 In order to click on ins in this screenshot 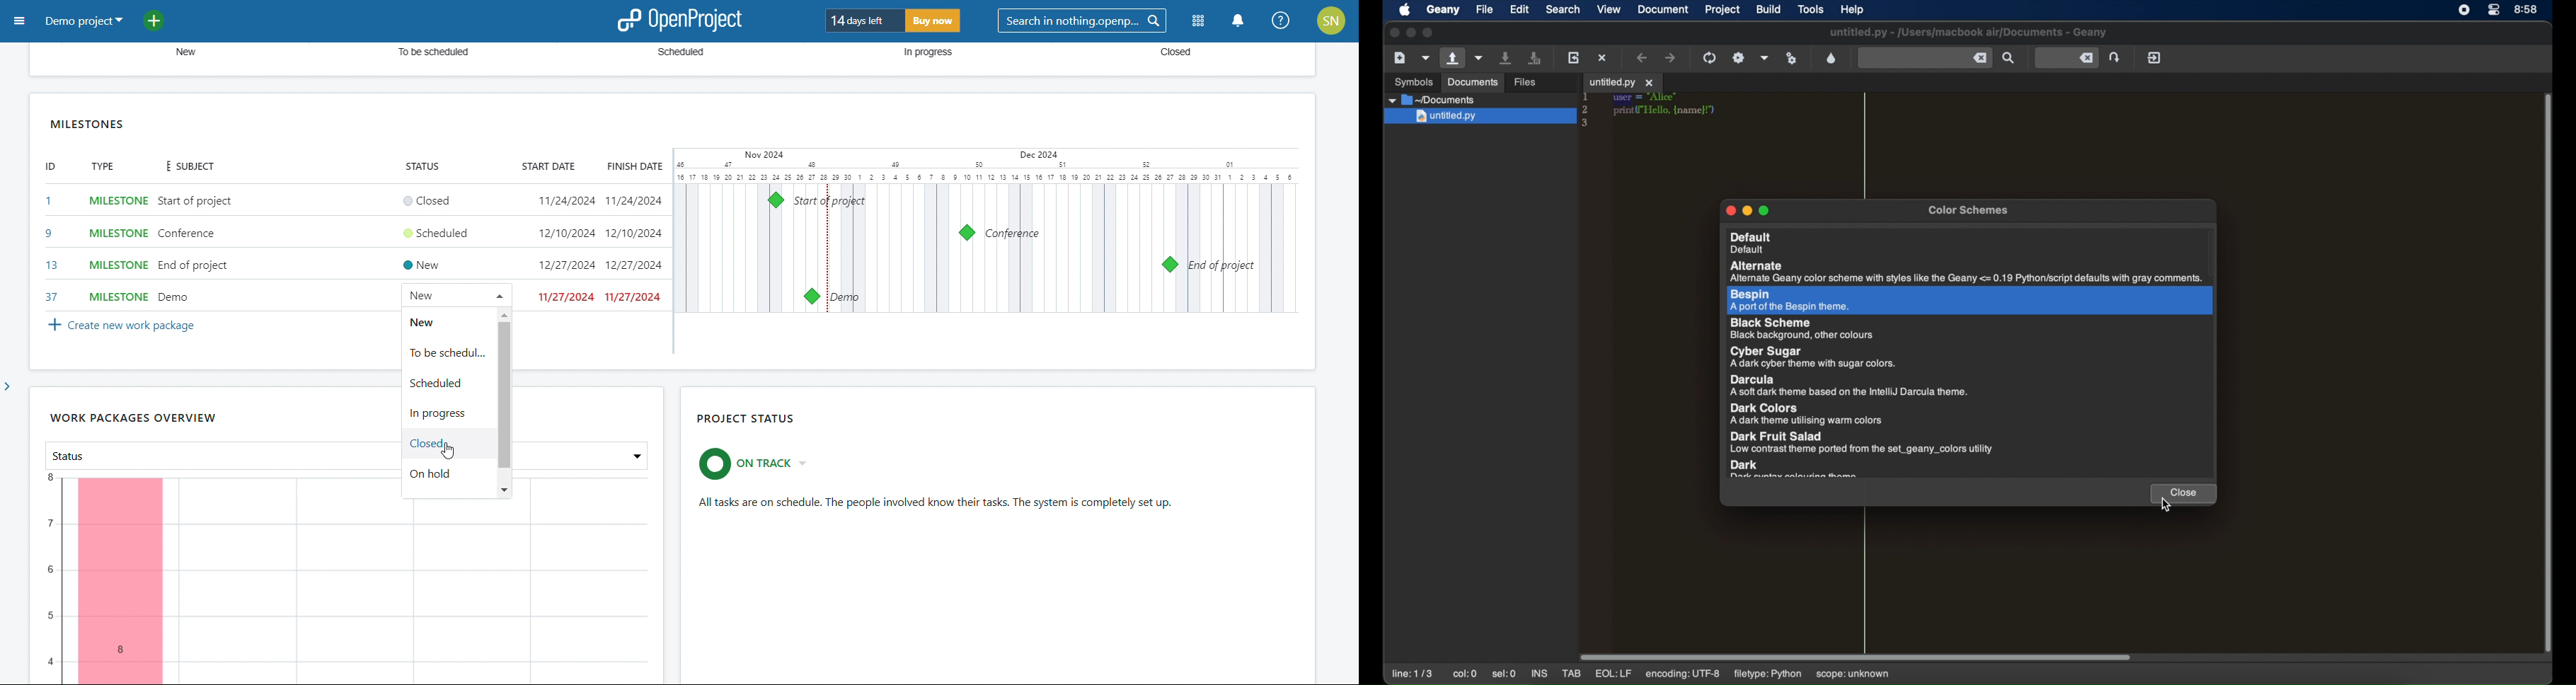, I will do `click(1538, 673)`.